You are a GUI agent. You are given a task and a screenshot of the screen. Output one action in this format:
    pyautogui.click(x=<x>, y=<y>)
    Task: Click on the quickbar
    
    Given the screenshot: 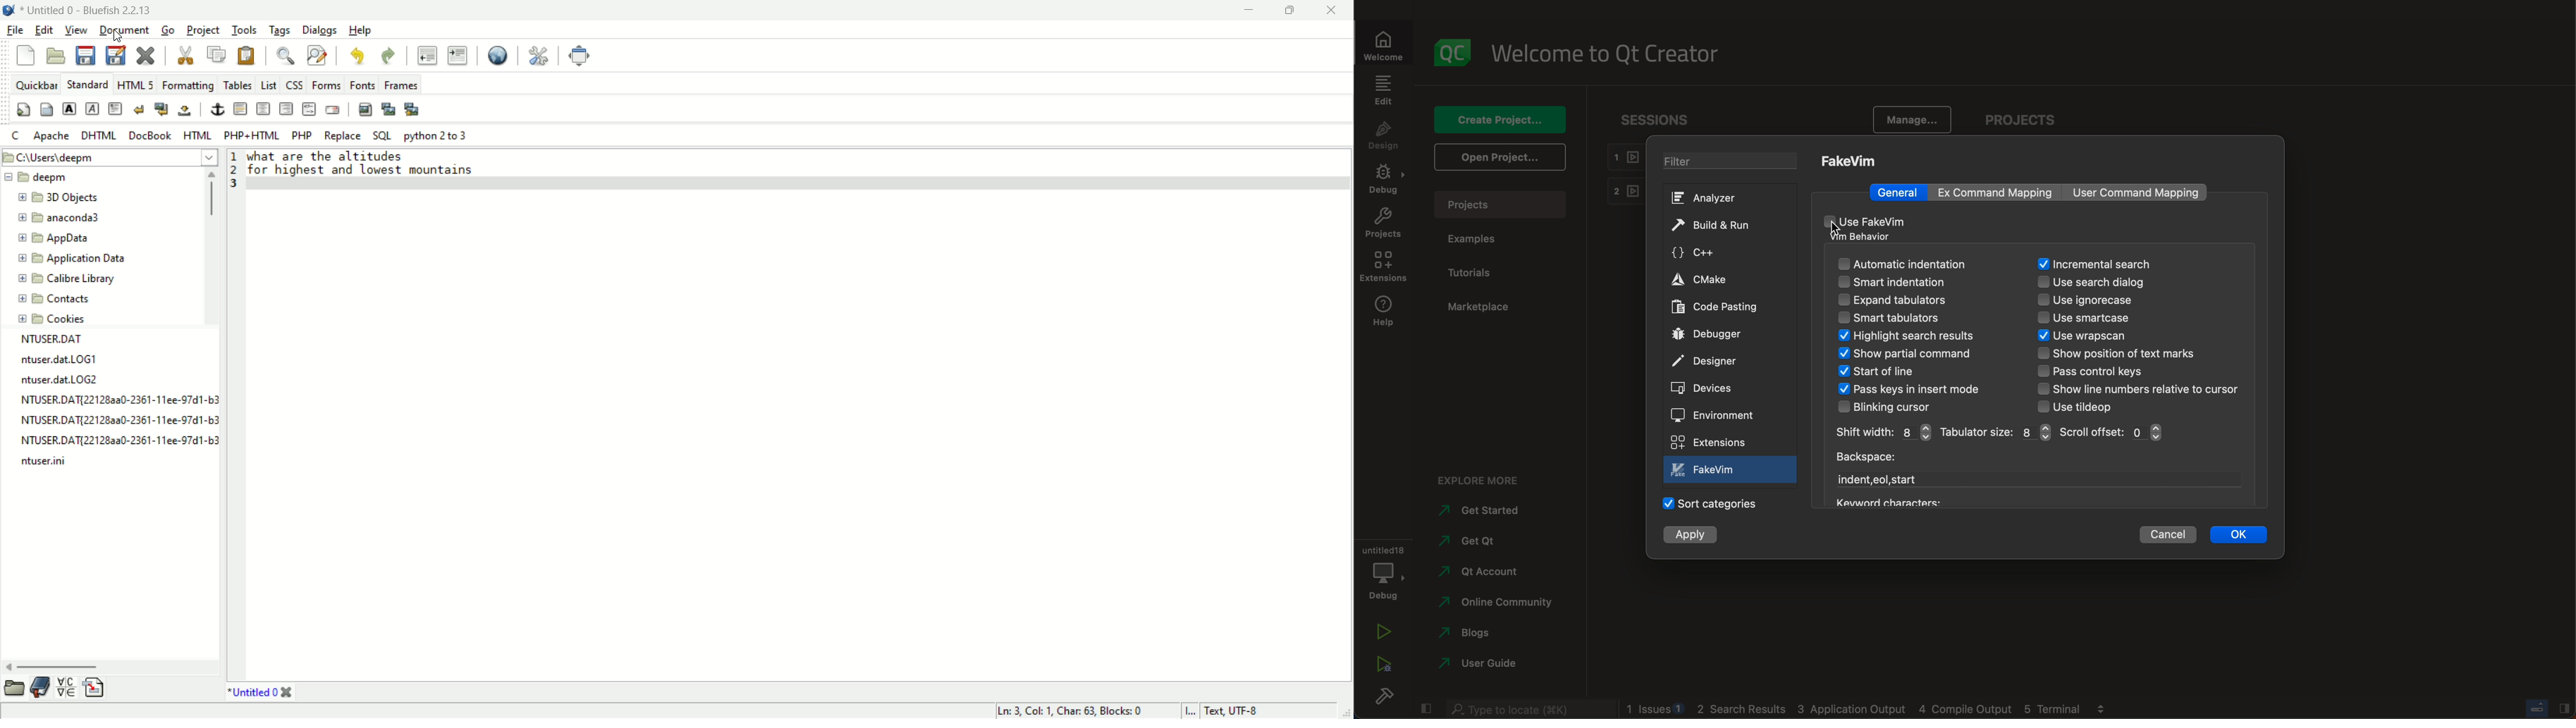 What is the action you would take?
    pyautogui.click(x=35, y=82)
    